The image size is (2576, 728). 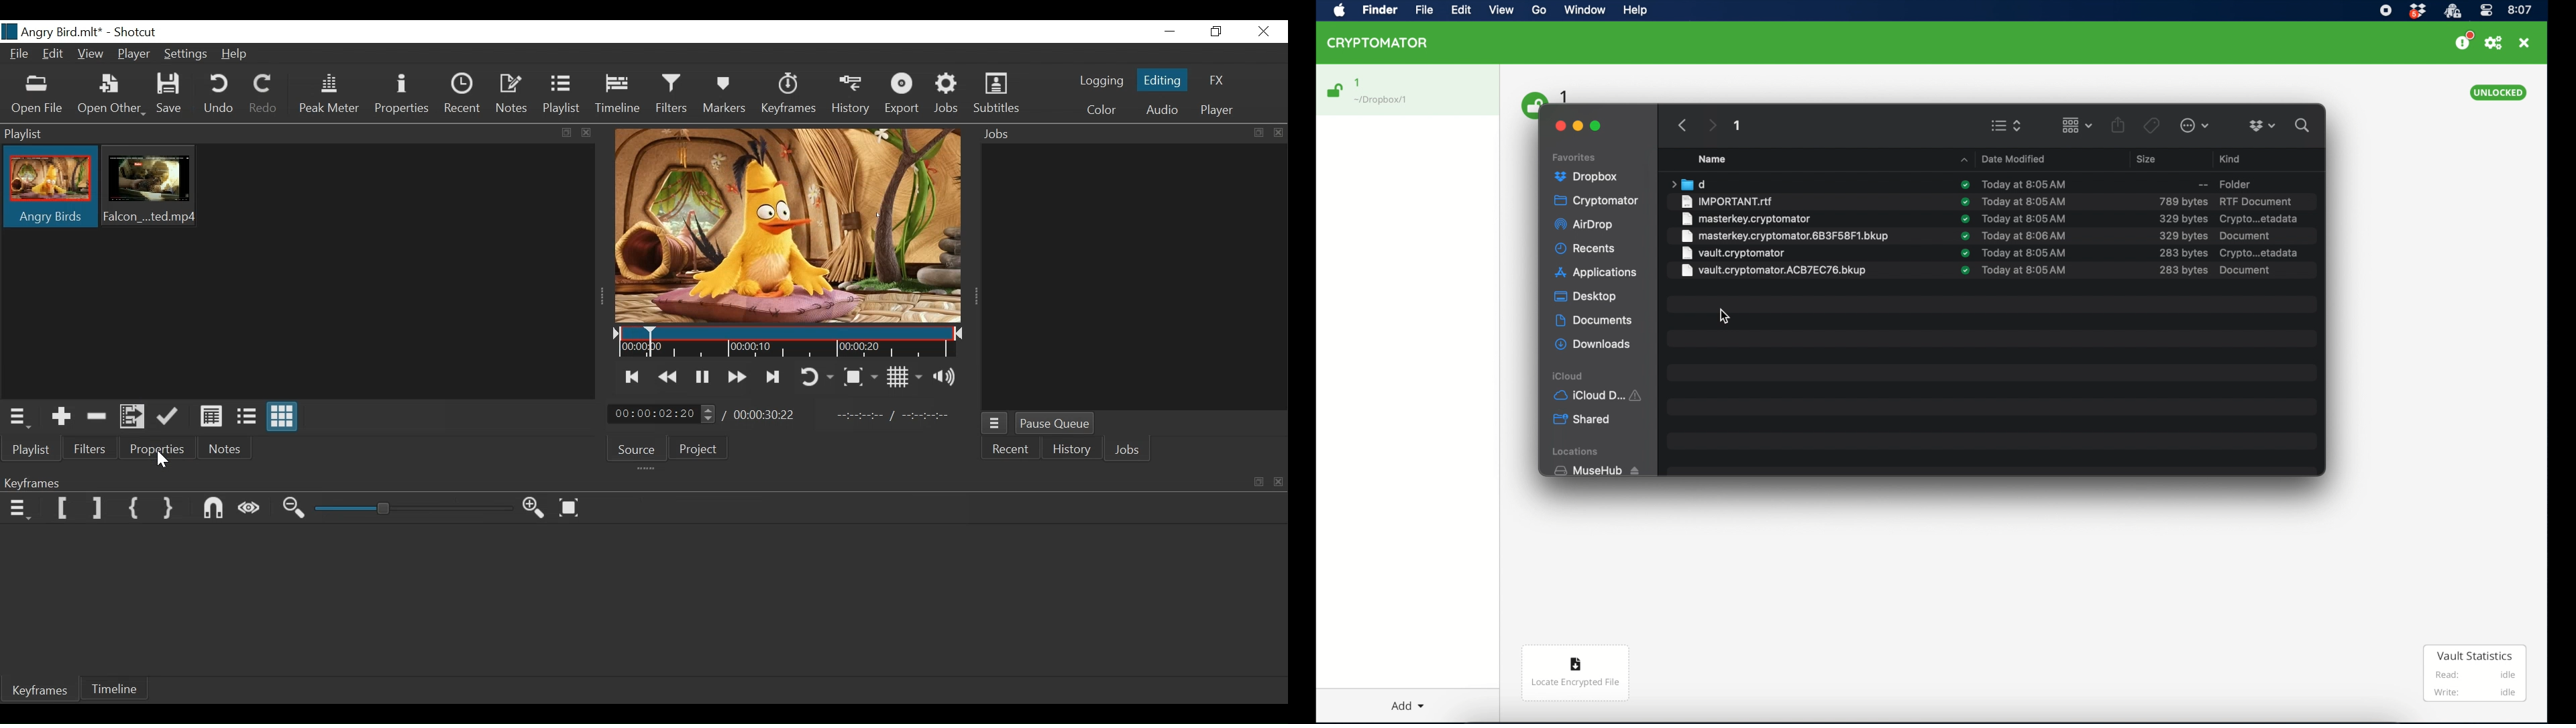 What do you see at coordinates (148, 187) in the screenshot?
I see `Clip` at bounding box center [148, 187].